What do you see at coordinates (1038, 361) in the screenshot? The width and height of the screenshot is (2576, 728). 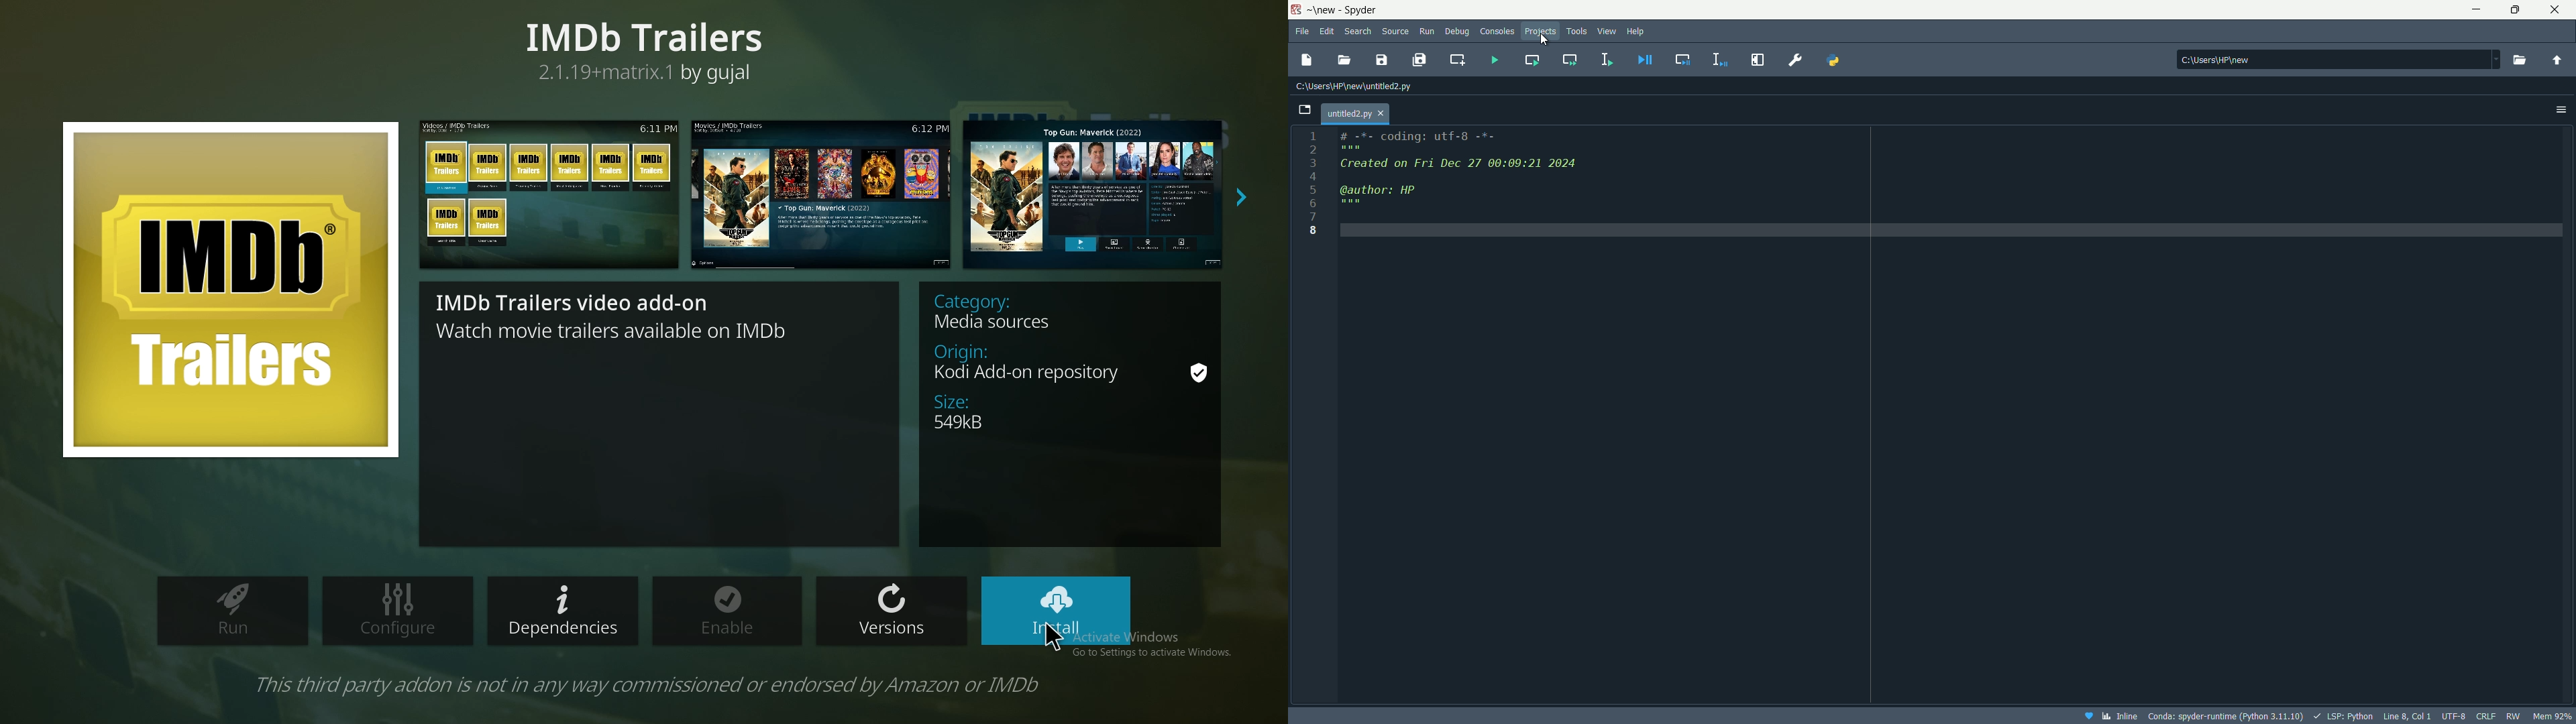 I see `origin` at bounding box center [1038, 361].